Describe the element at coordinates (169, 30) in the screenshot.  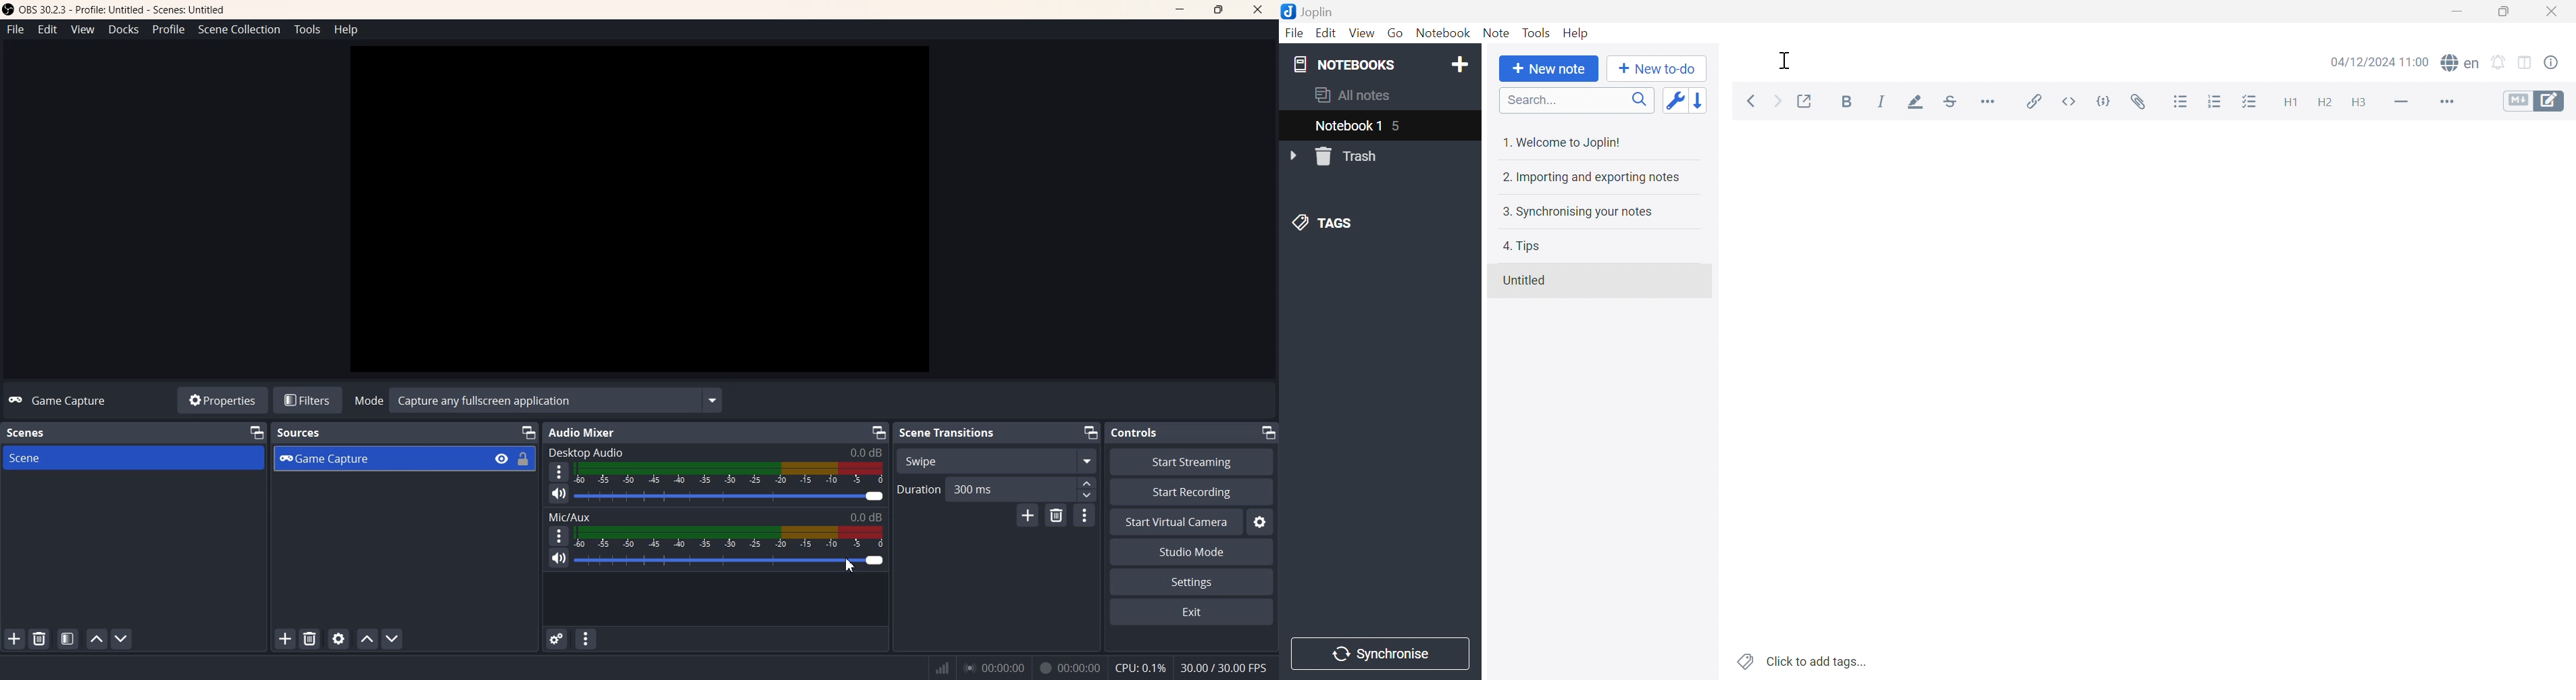
I see `Profile` at that location.